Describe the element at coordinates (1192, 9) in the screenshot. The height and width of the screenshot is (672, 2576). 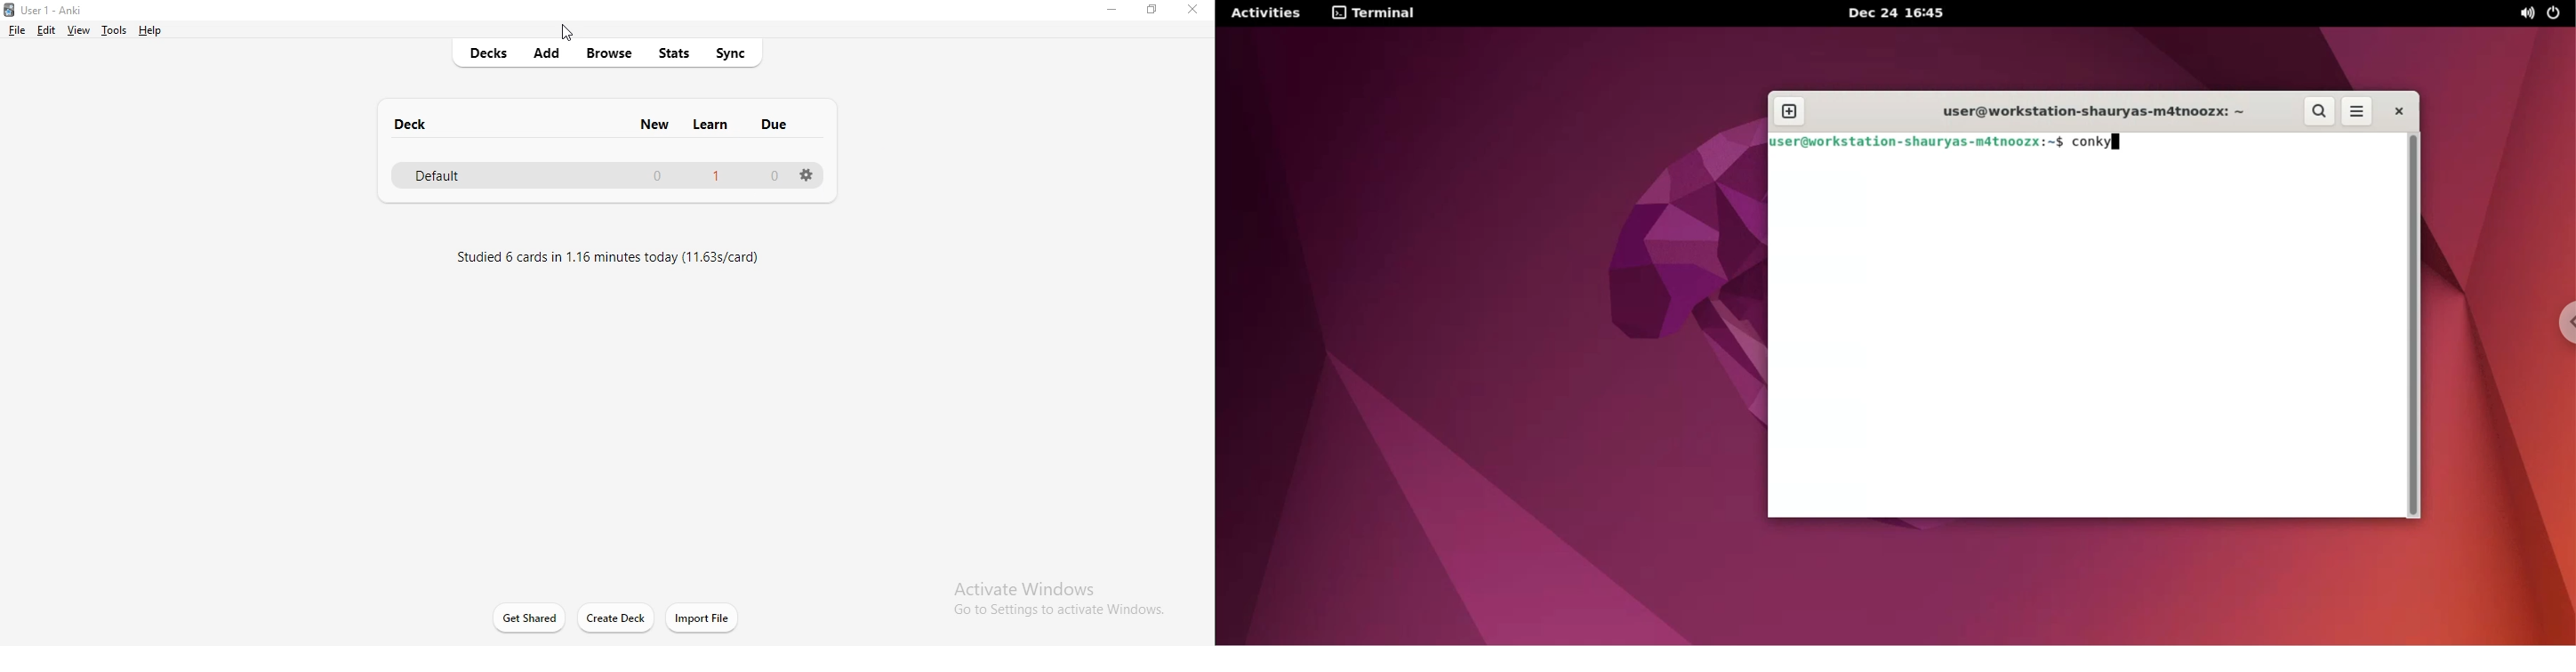
I see `close` at that location.